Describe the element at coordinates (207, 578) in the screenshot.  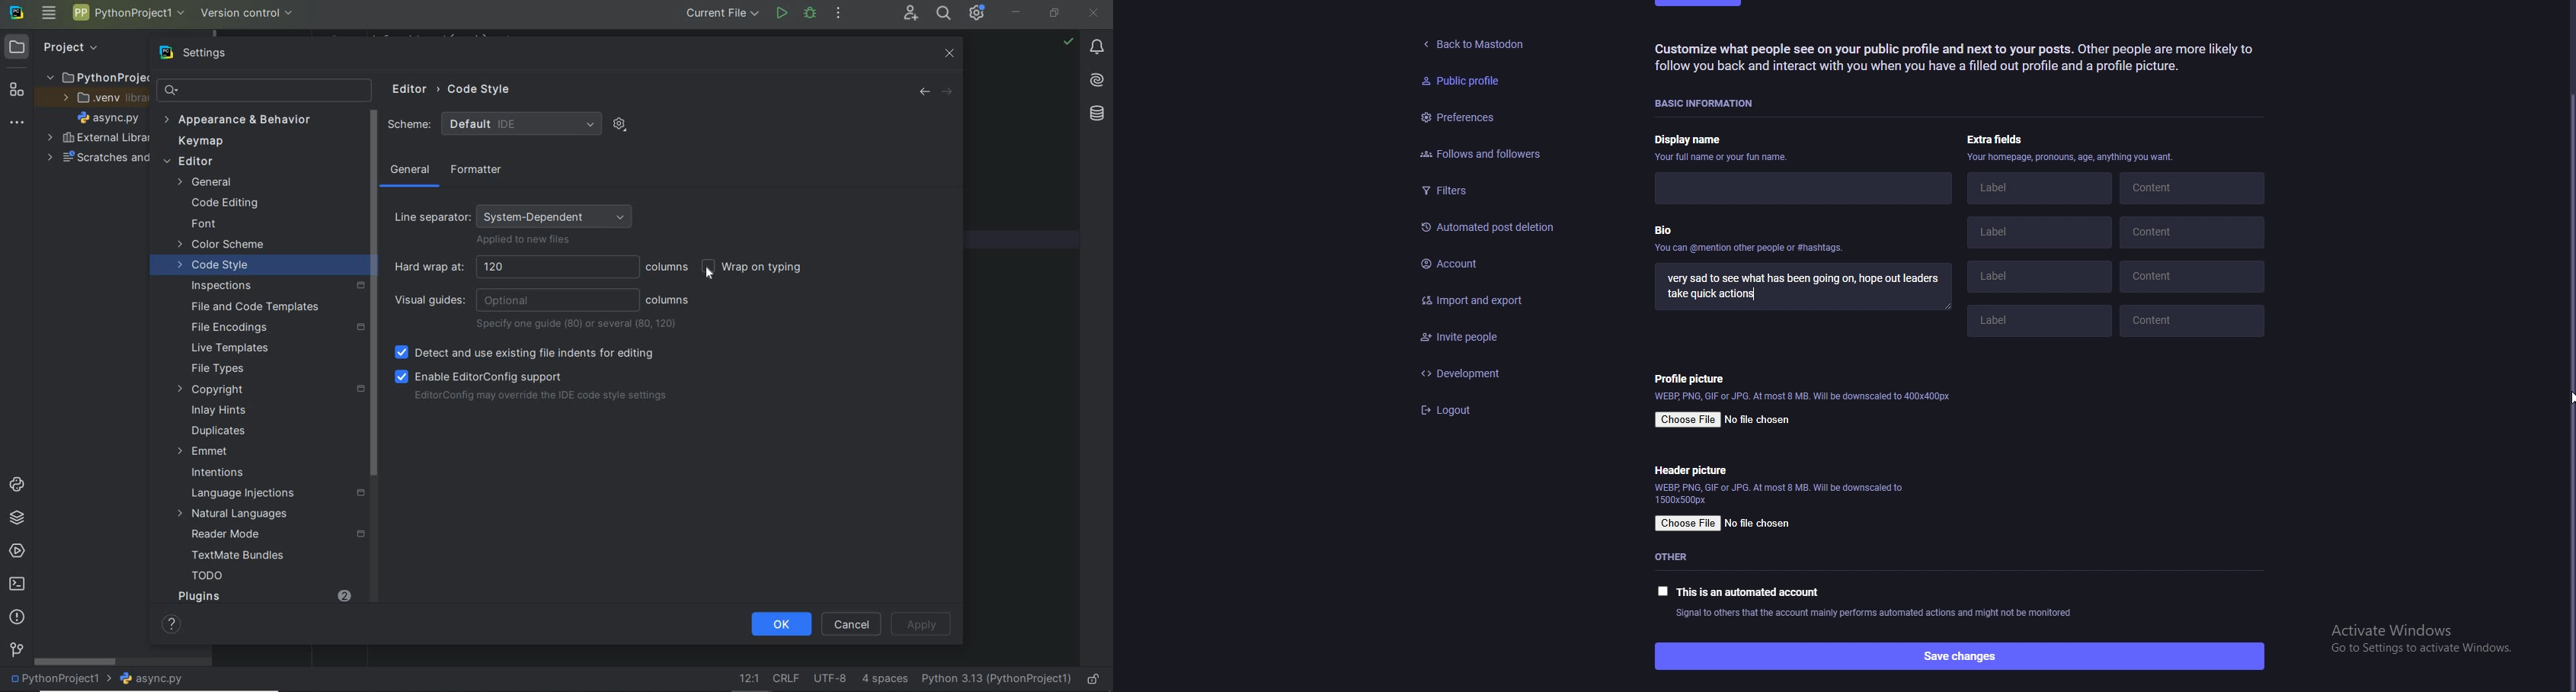
I see `TODO` at that location.